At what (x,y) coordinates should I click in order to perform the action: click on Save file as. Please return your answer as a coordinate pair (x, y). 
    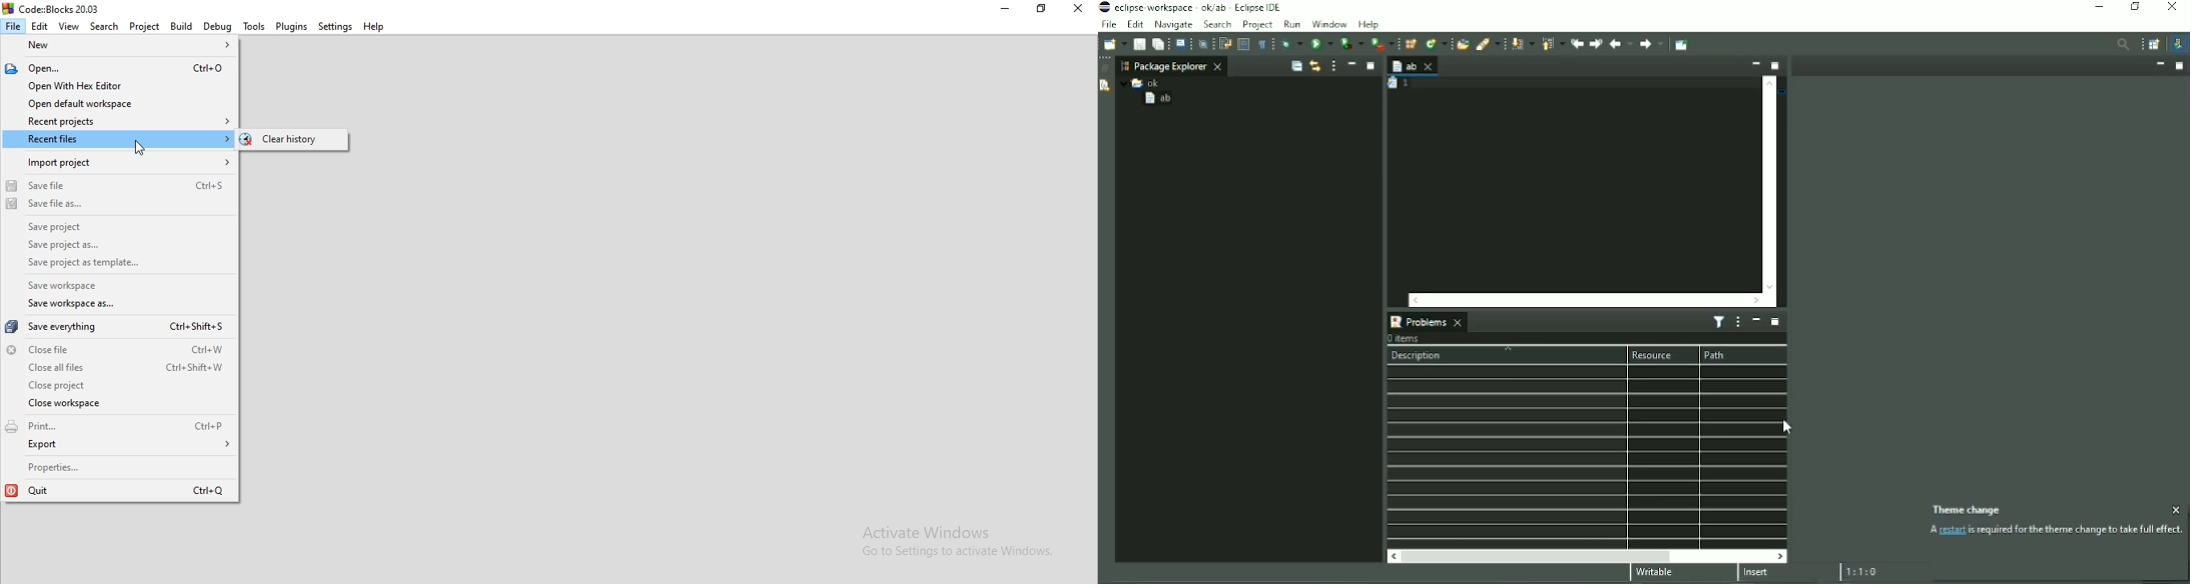
    Looking at the image, I should click on (121, 210).